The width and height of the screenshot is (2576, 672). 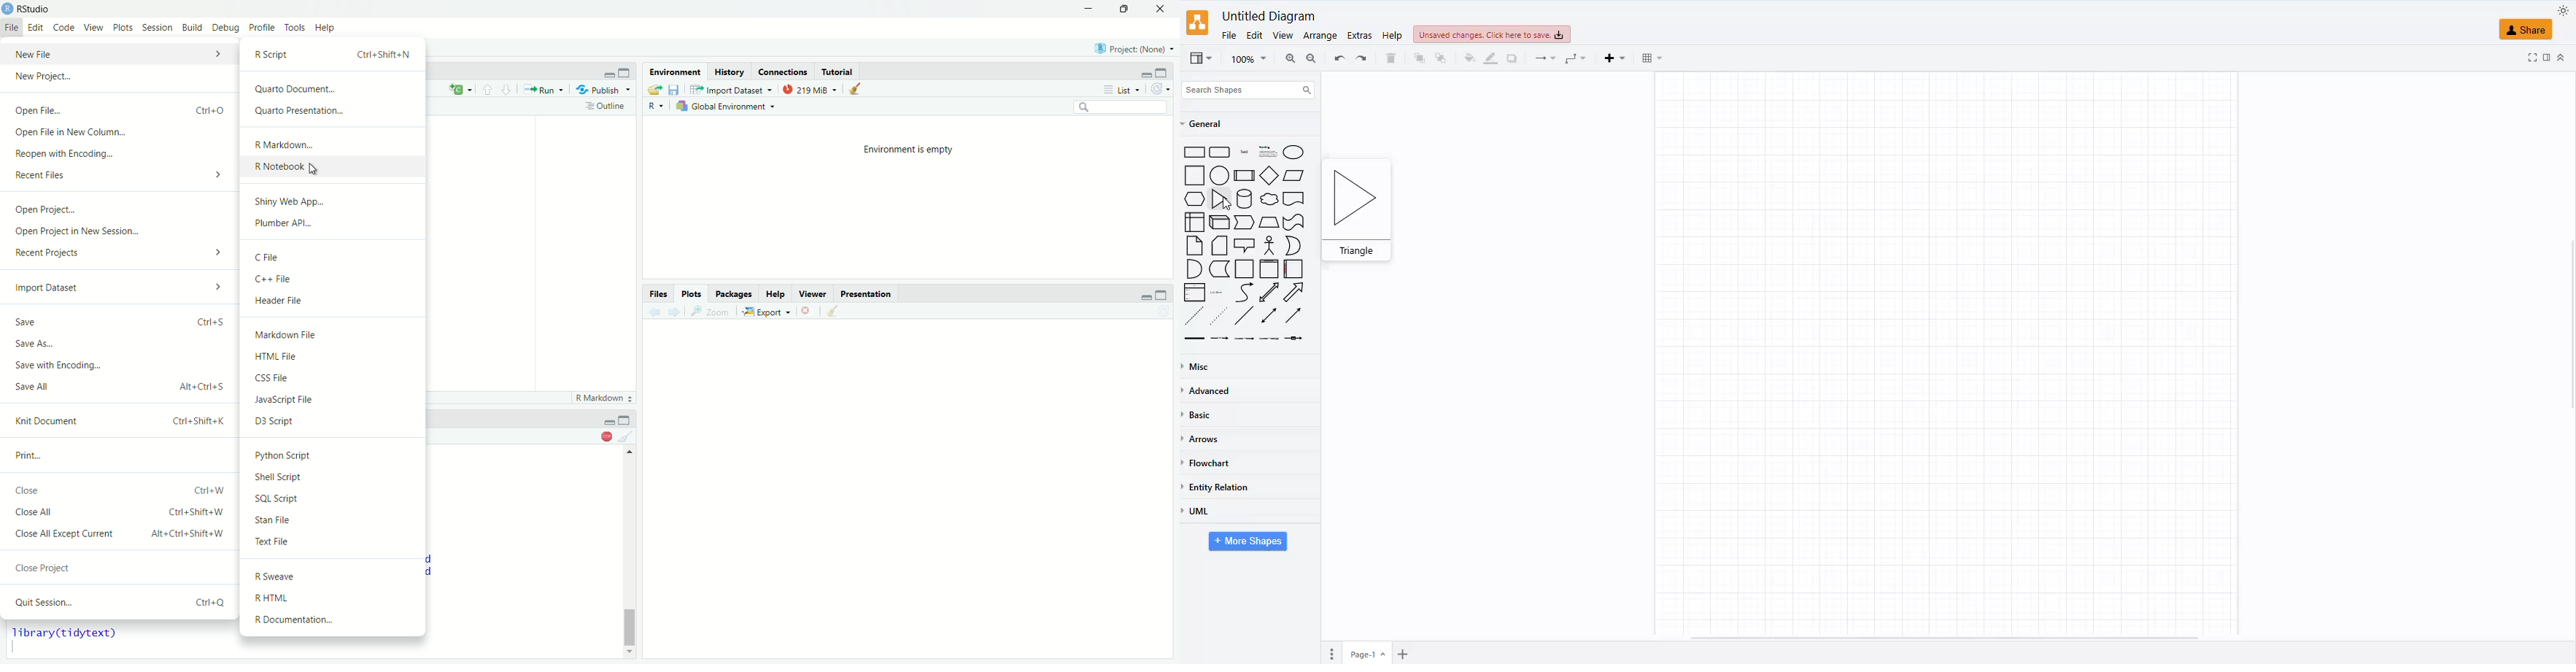 What do you see at coordinates (333, 497) in the screenshot?
I see `SQL Script` at bounding box center [333, 497].